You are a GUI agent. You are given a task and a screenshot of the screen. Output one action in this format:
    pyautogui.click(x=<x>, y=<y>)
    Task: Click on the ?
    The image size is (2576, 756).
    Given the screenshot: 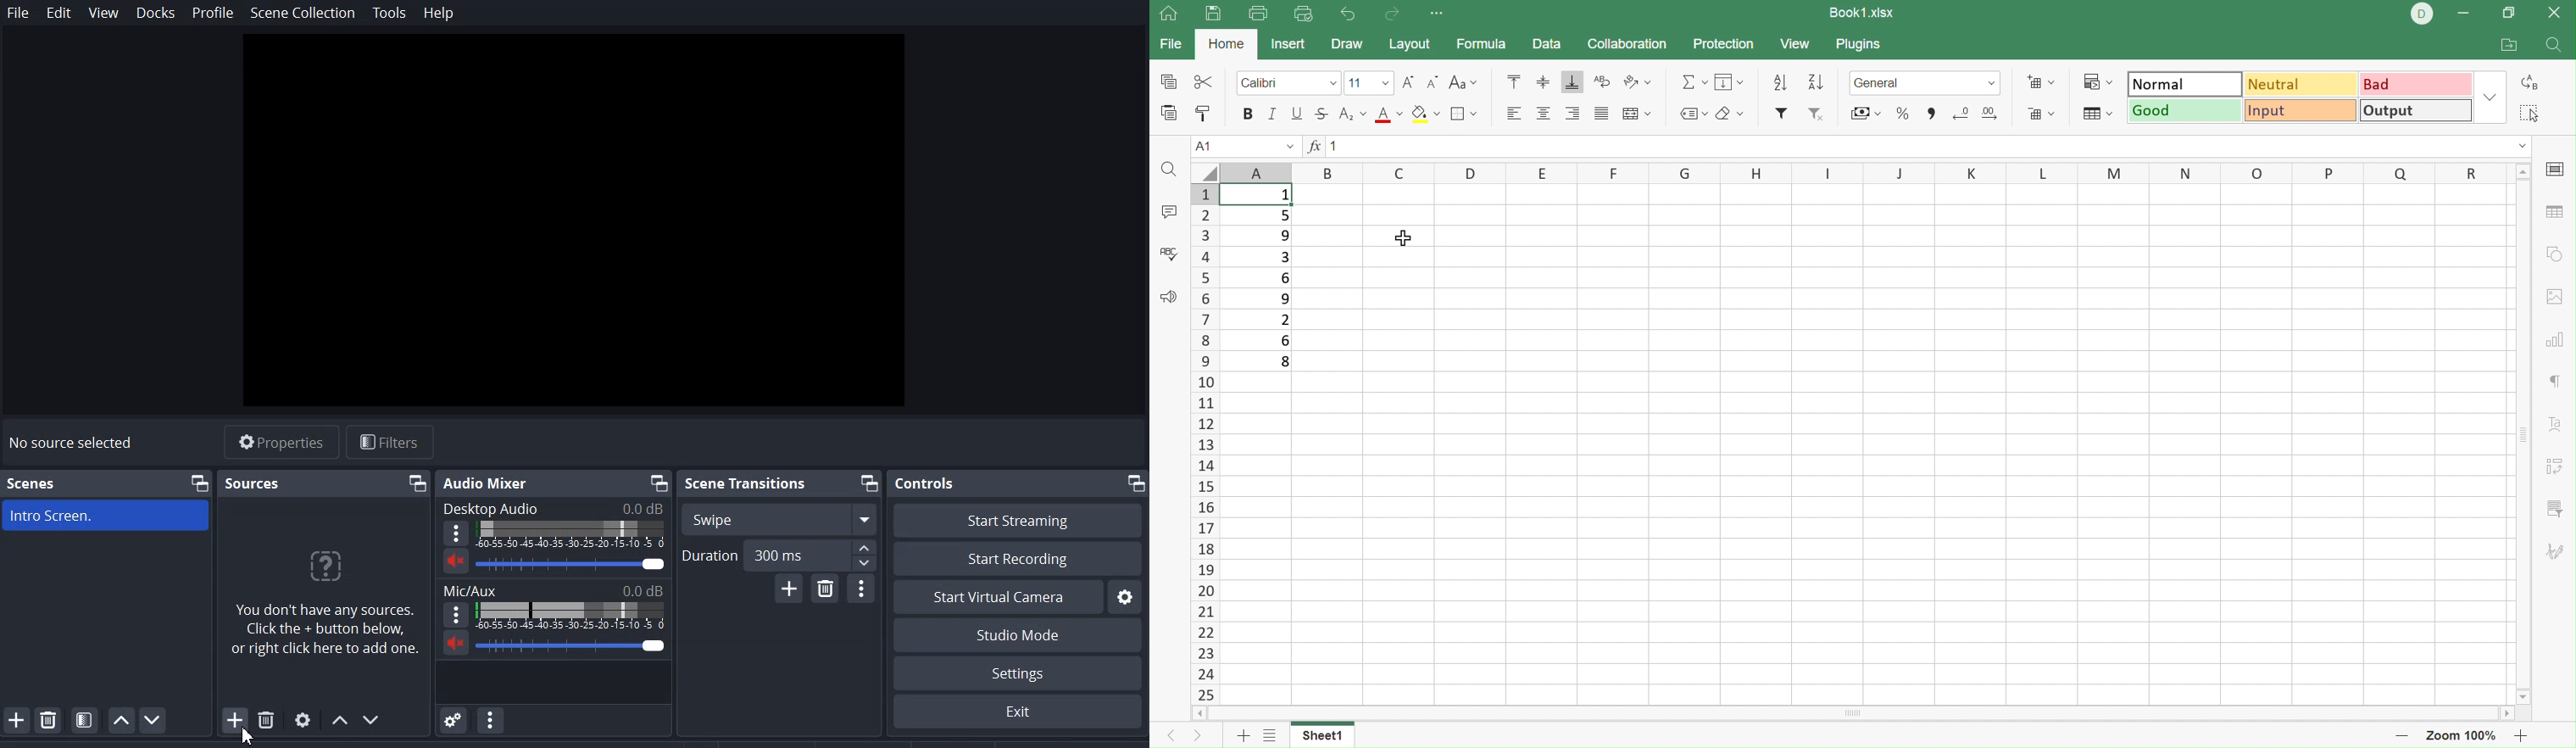 What is the action you would take?
    pyautogui.click(x=329, y=564)
    